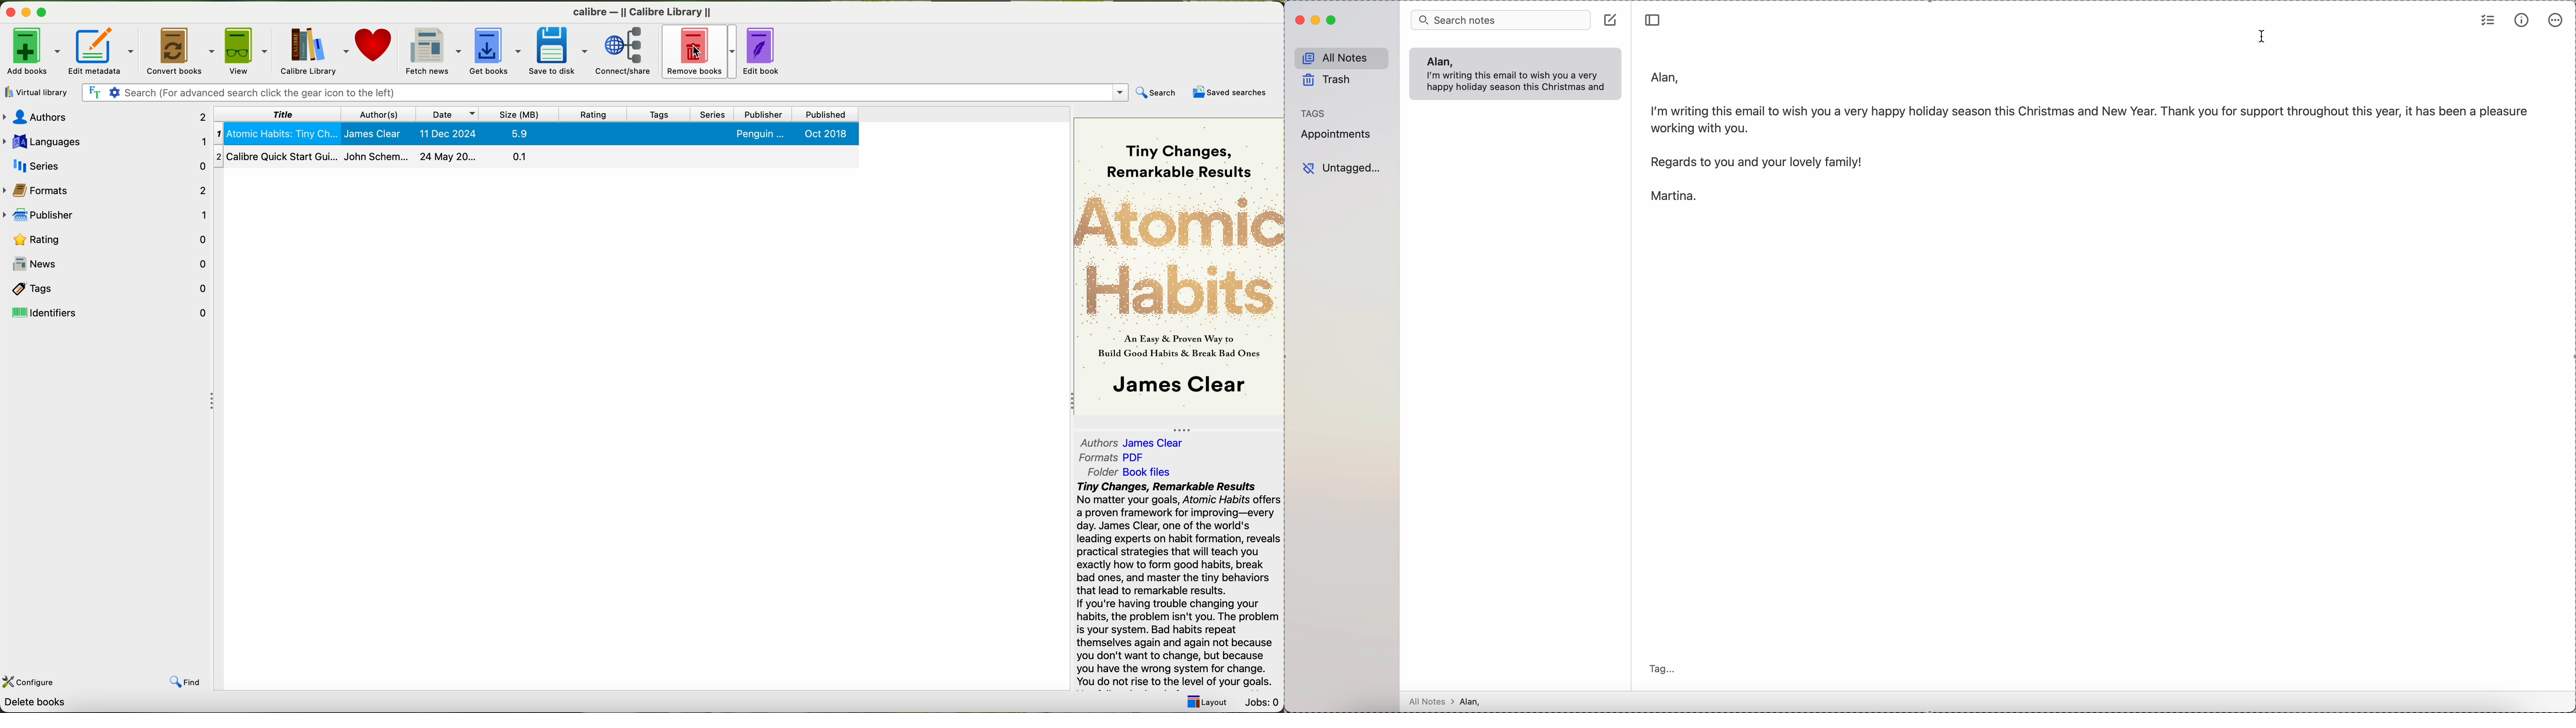 The height and width of the screenshot is (728, 2576). What do you see at coordinates (109, 189) in the screenshot?
I see `formats` at bounding box center [109, 189].